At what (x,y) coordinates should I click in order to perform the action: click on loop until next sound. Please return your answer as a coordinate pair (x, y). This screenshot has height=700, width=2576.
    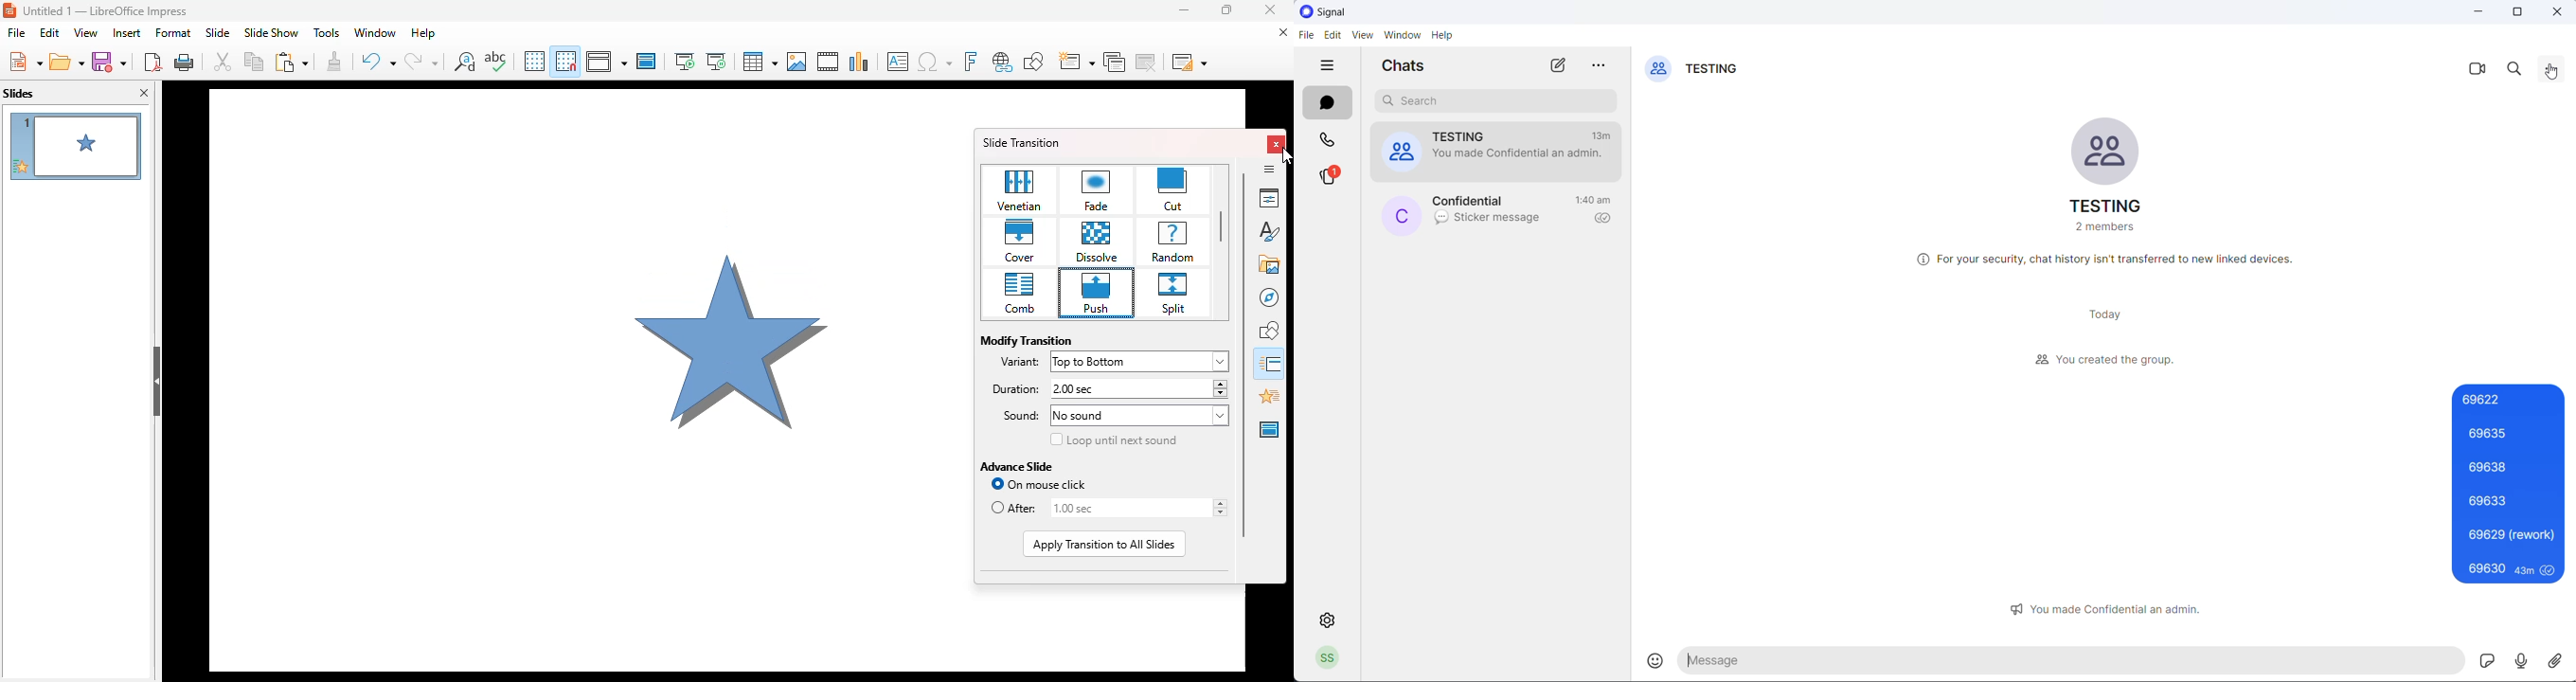
    Looking at the image, I should click on (1114, 440).